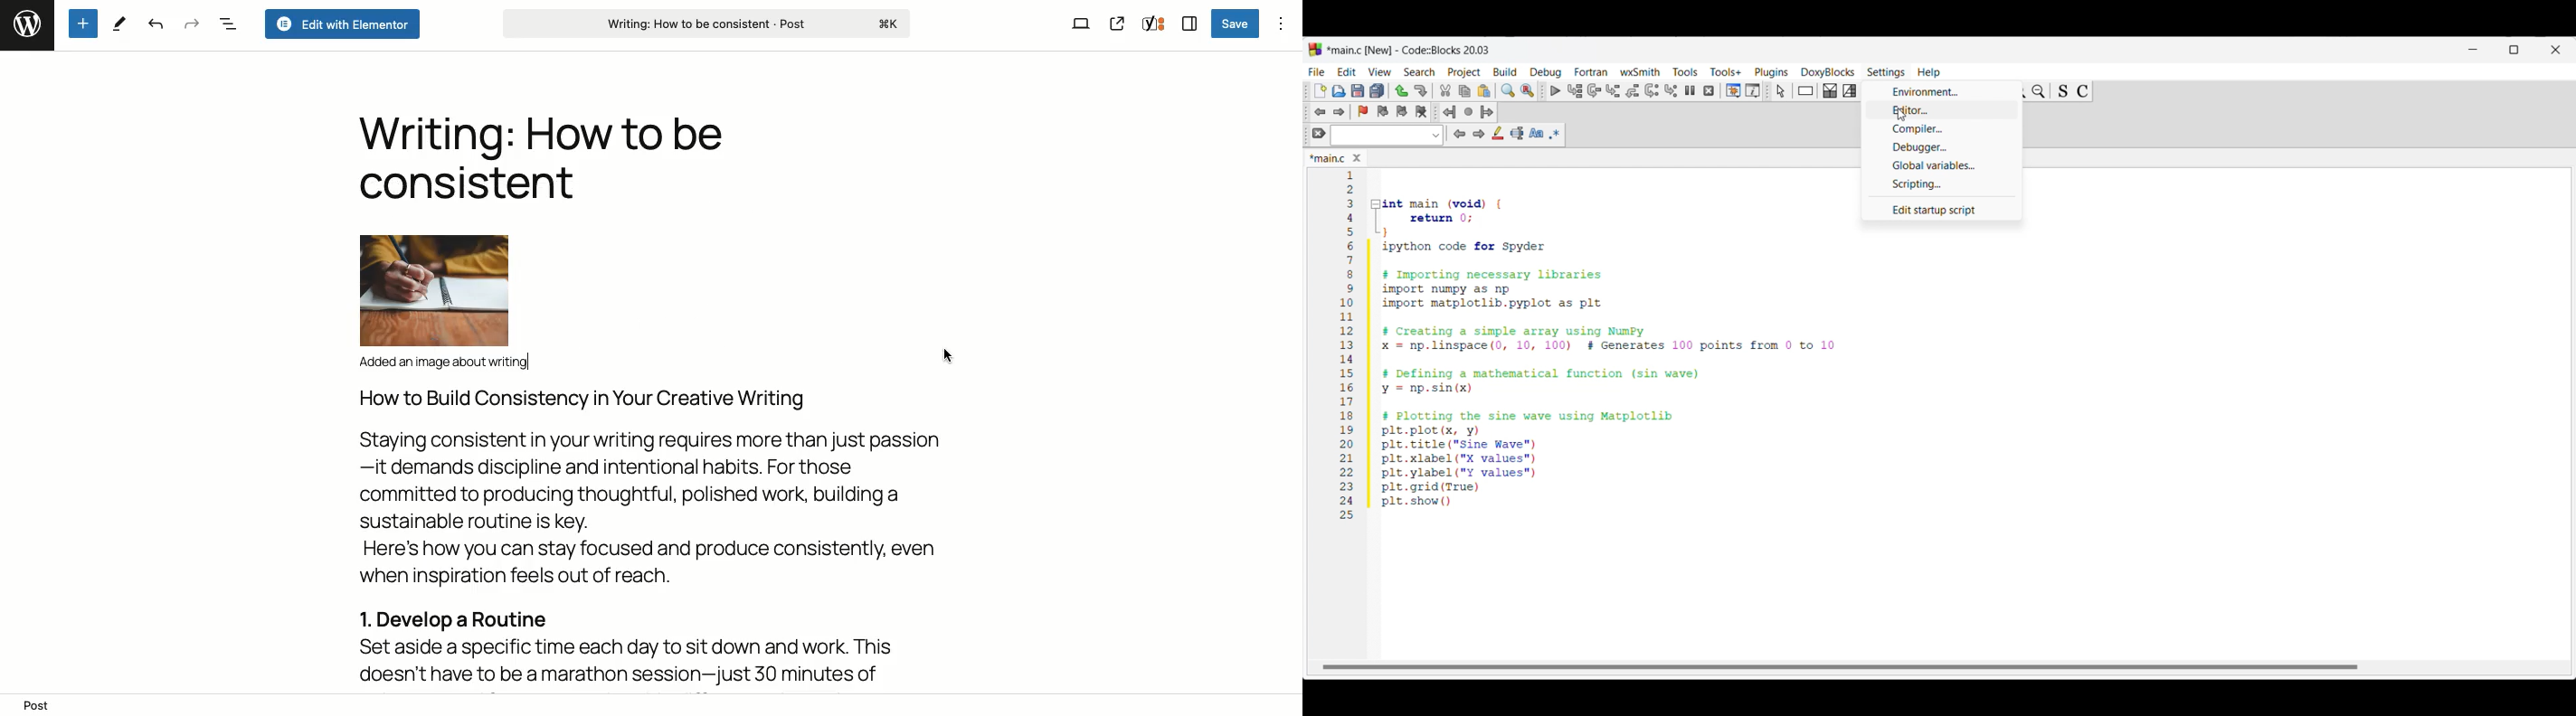 The height and width of the screenshot is (728, 2576). What do you see at coordinates (1357, 158) in the screenshot?
I see `Close tab` at bounding box center [1357, 158].